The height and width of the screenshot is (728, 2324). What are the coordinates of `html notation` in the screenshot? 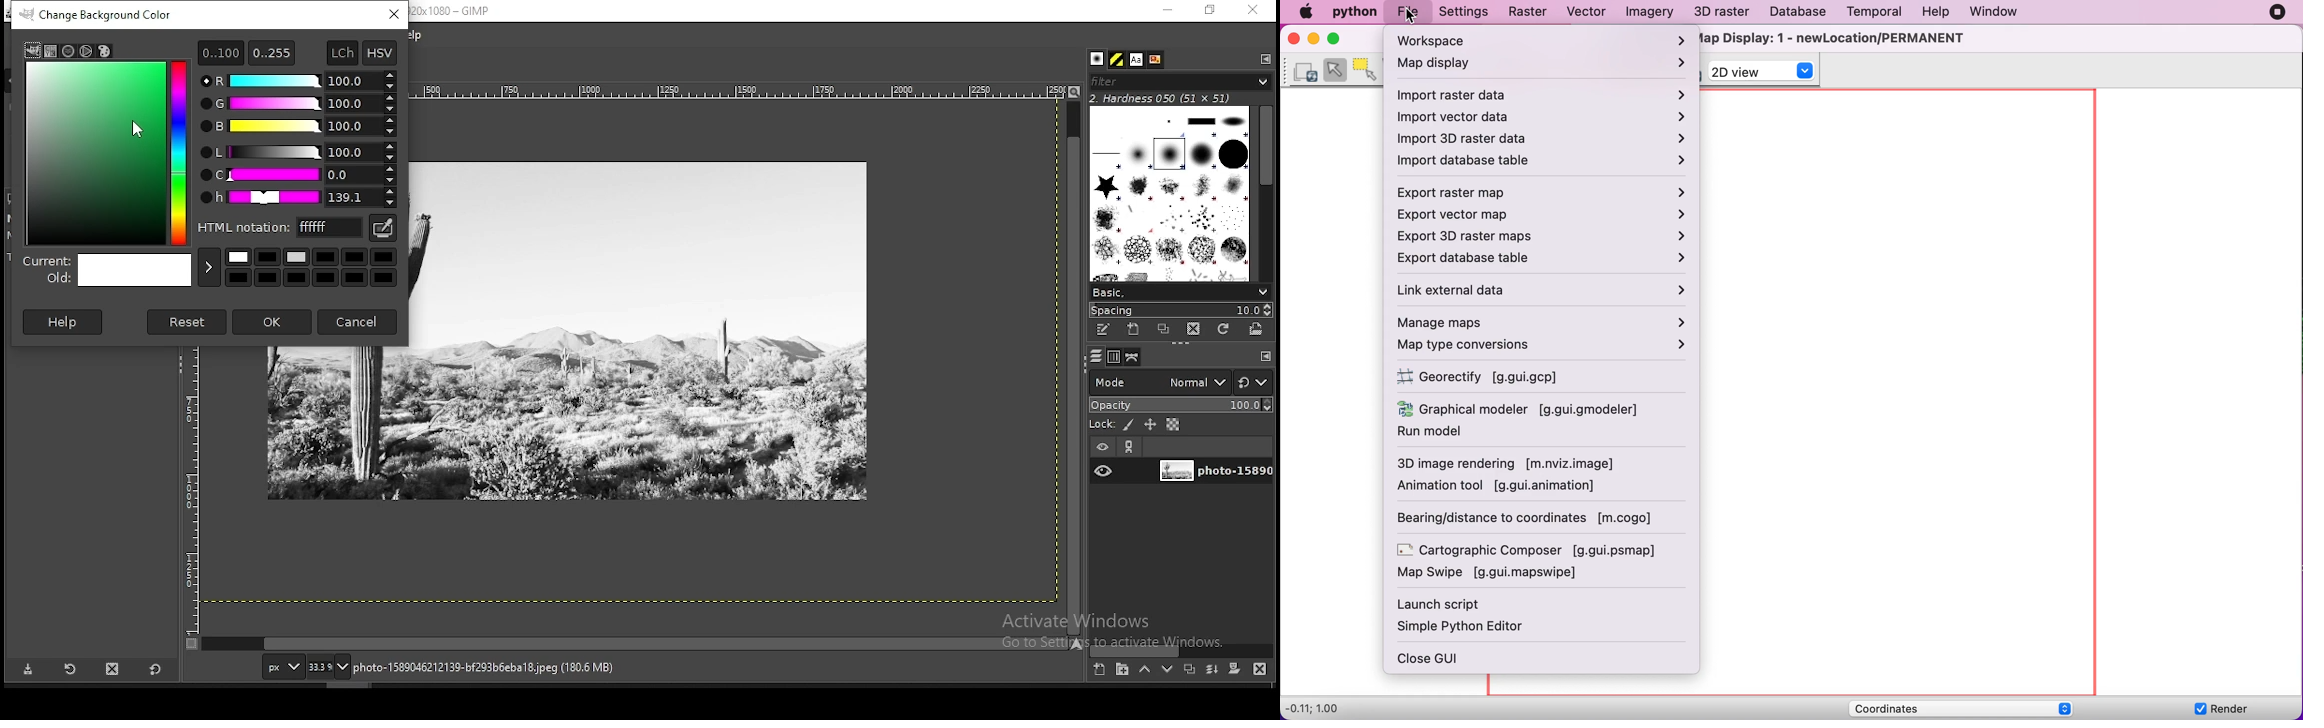 It's located at (281, 226).